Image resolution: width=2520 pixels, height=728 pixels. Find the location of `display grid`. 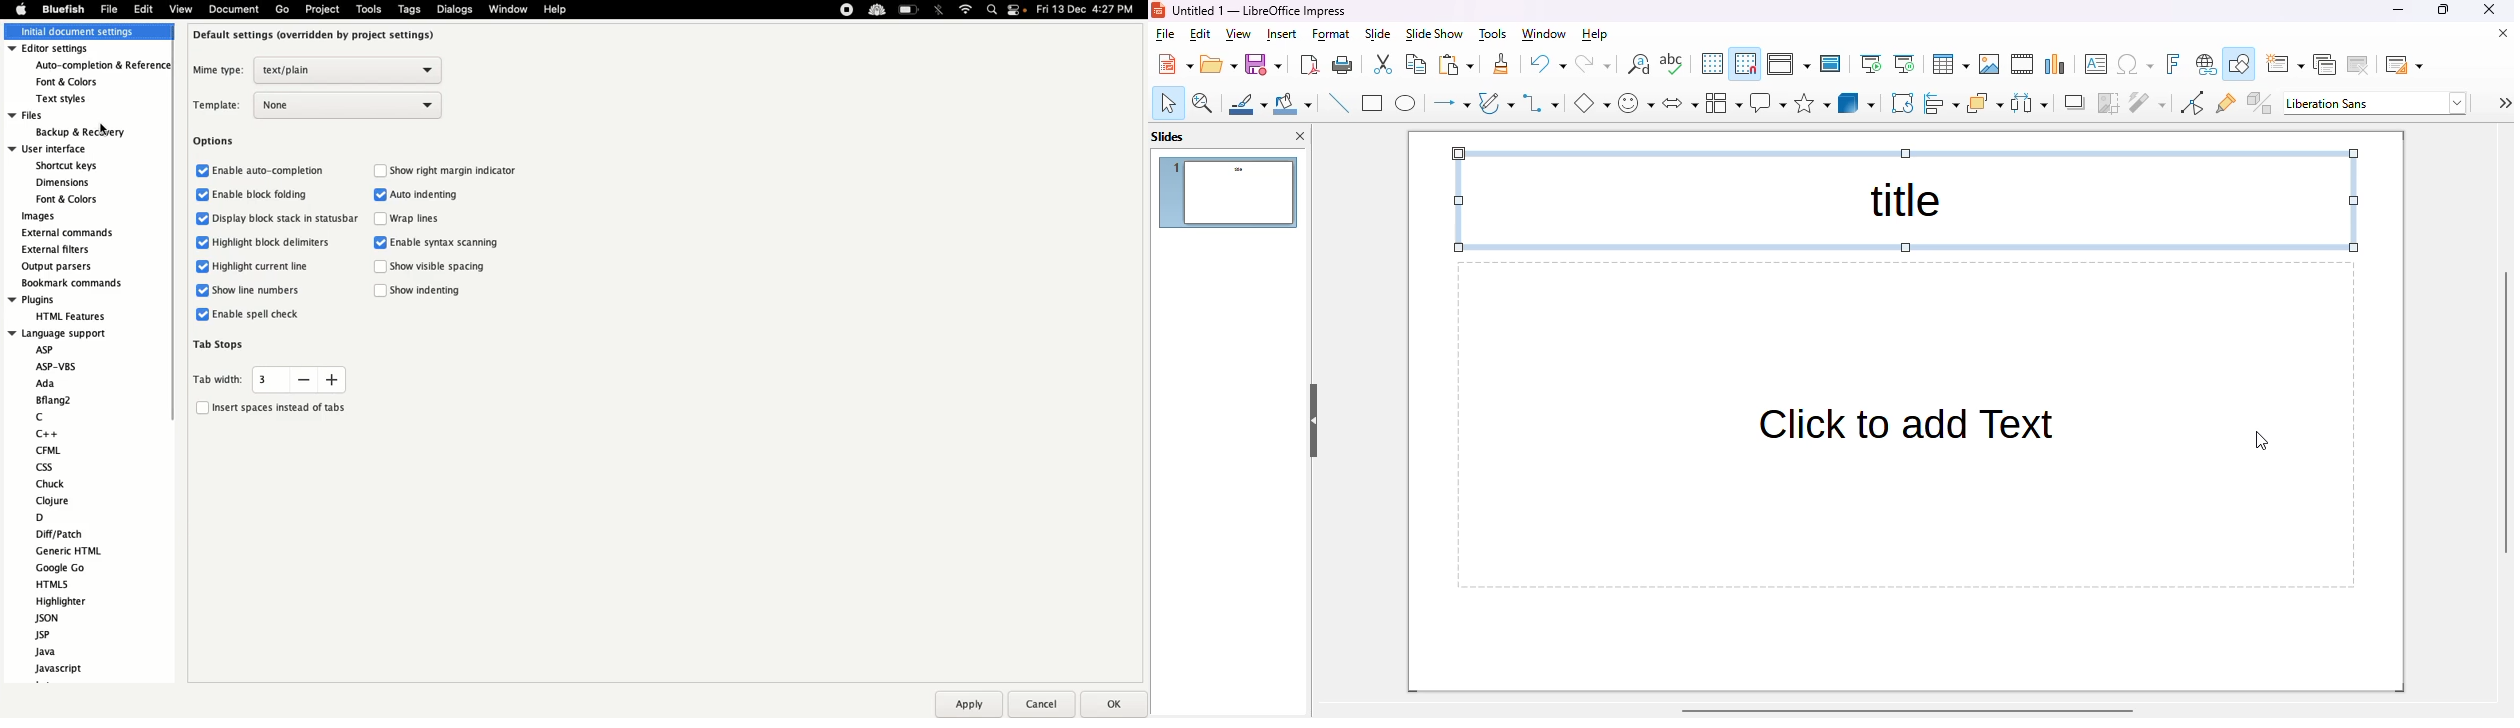

display grid is located at coordinates (1712, 63).